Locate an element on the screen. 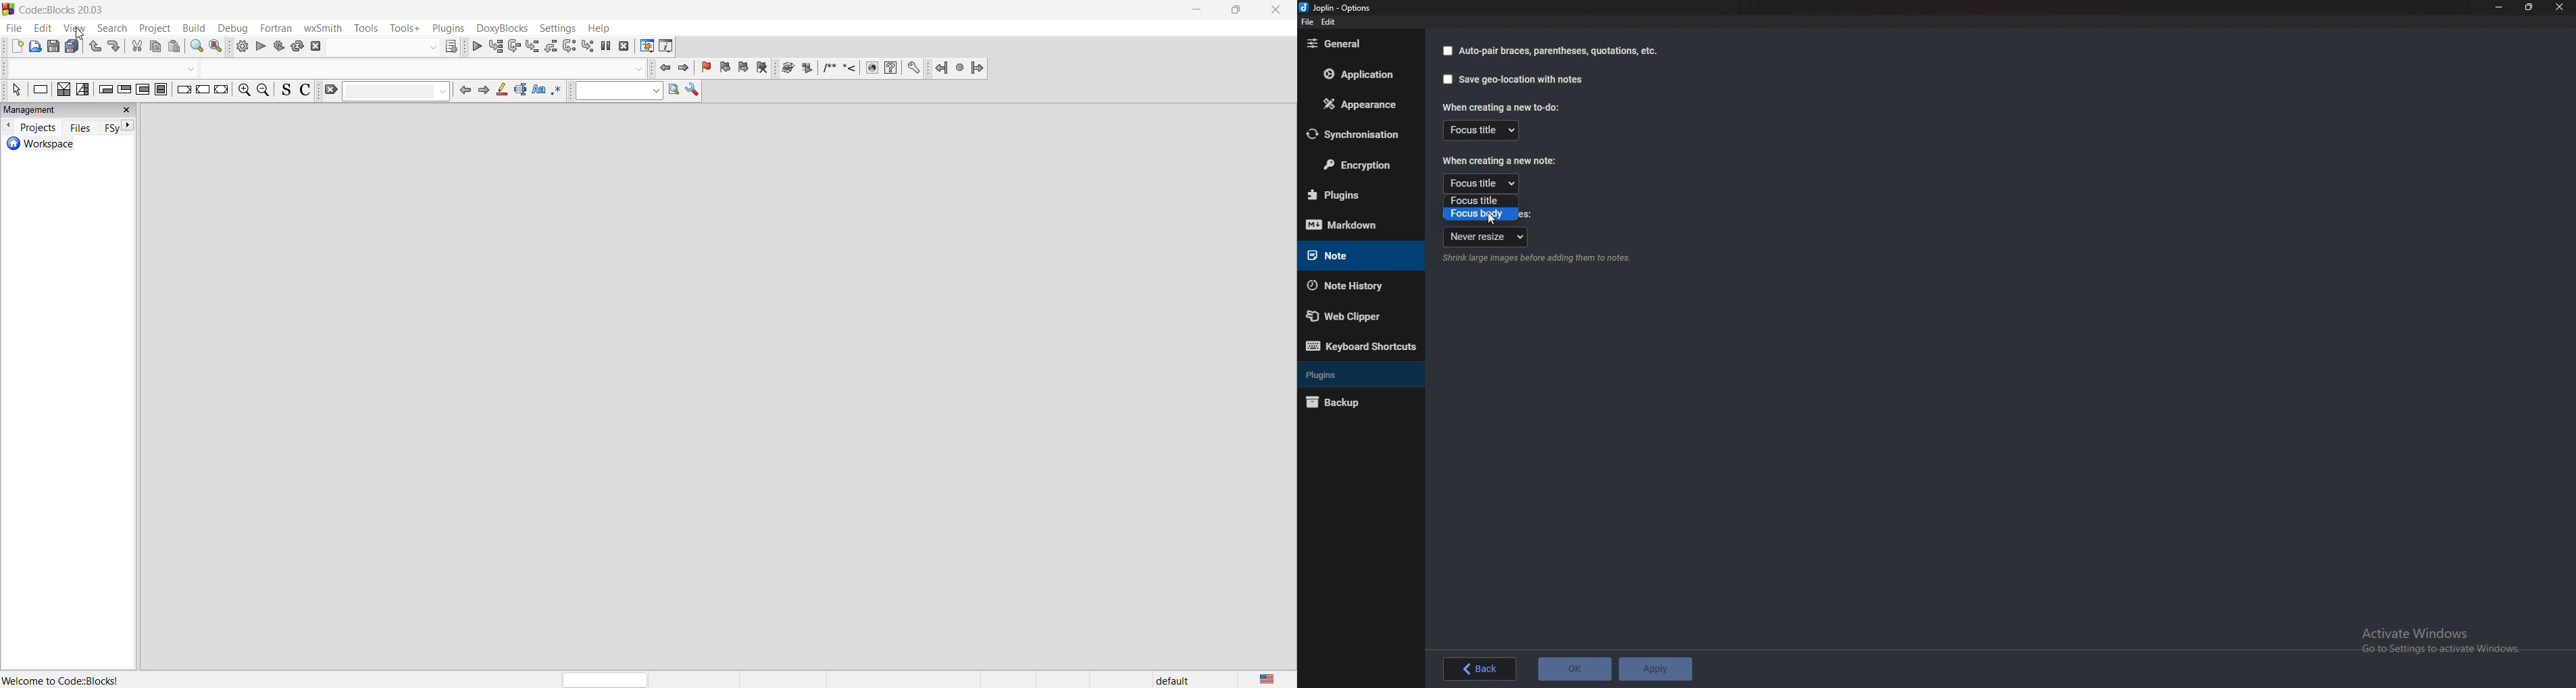 The image size is (2576, 700). Edit is located at coordinates (1329, 23).